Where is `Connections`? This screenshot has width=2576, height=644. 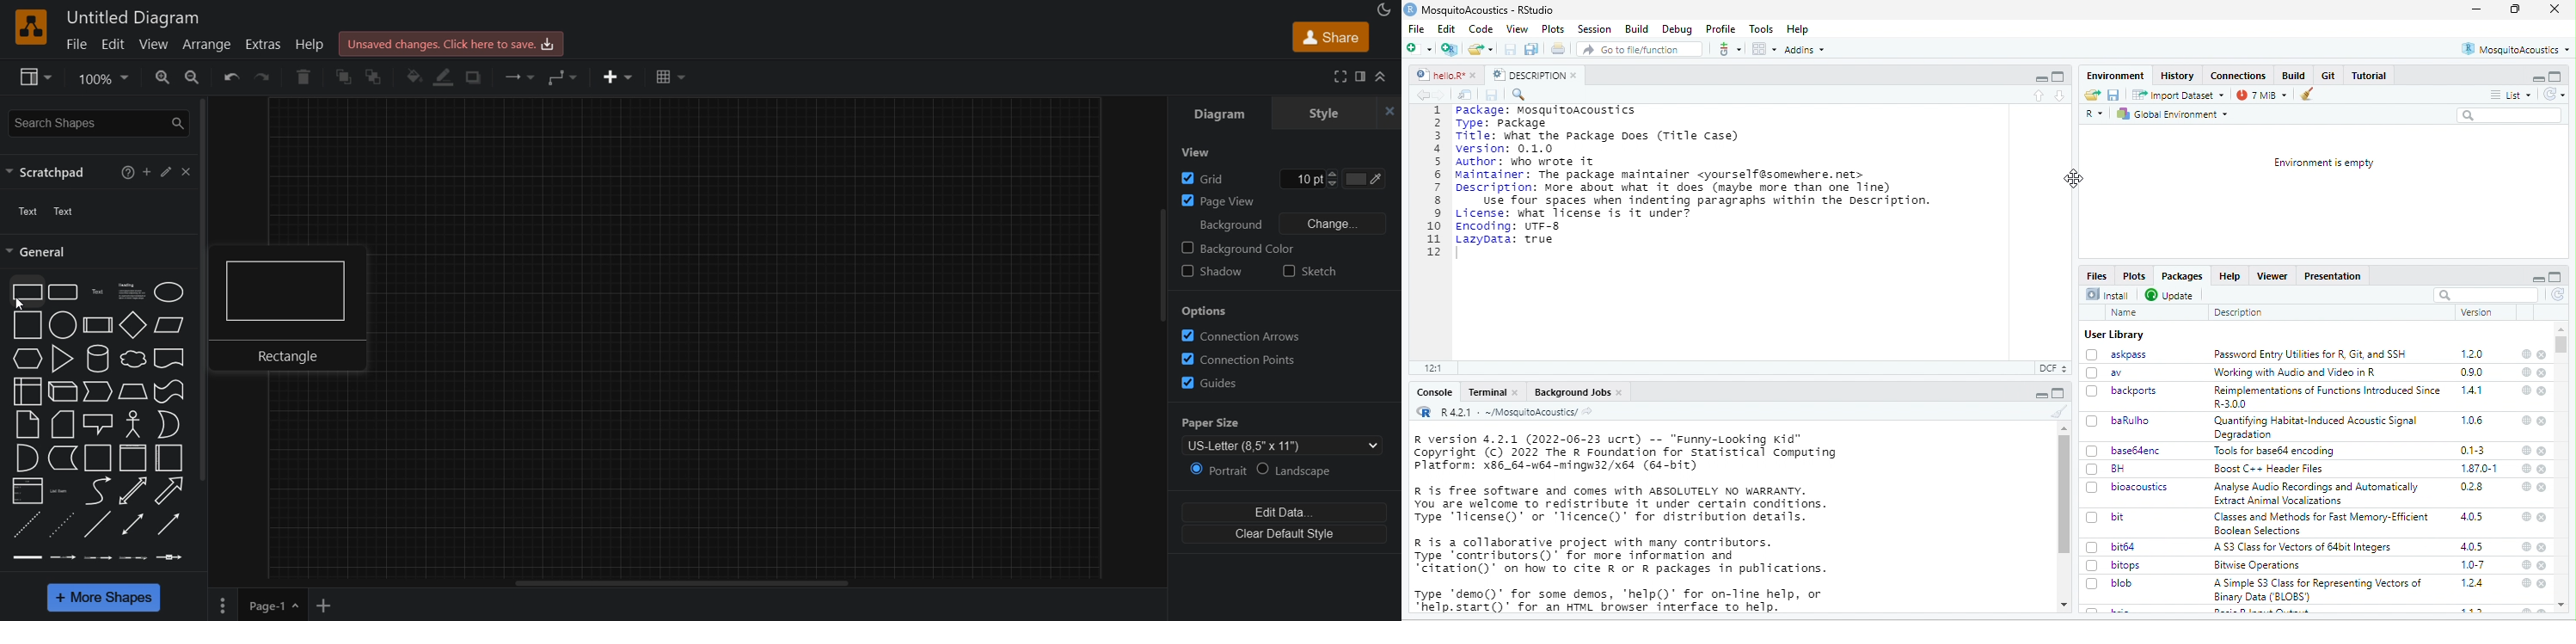 Connections is located at coordinates (2238, 76).